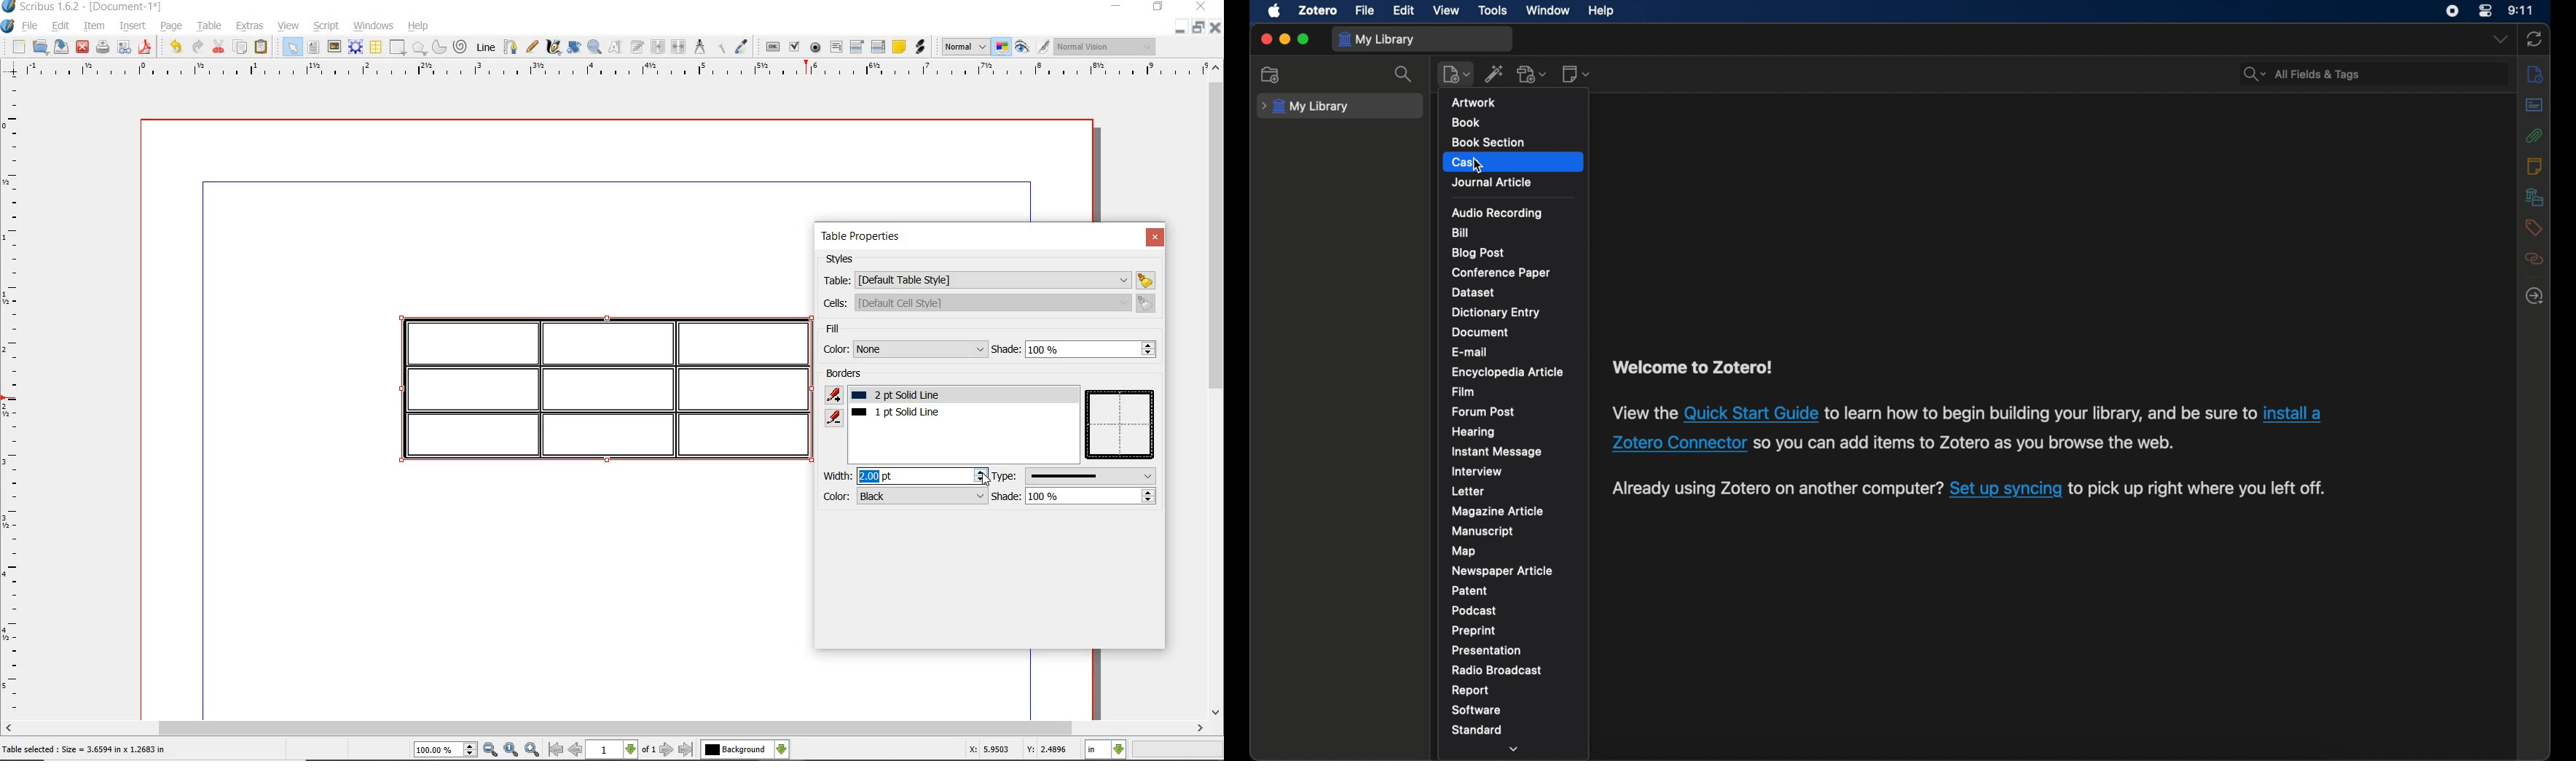 Image resolution: width=2576 pixels, height=784 pixels. I want to click on dataset, so click(1475, 292).